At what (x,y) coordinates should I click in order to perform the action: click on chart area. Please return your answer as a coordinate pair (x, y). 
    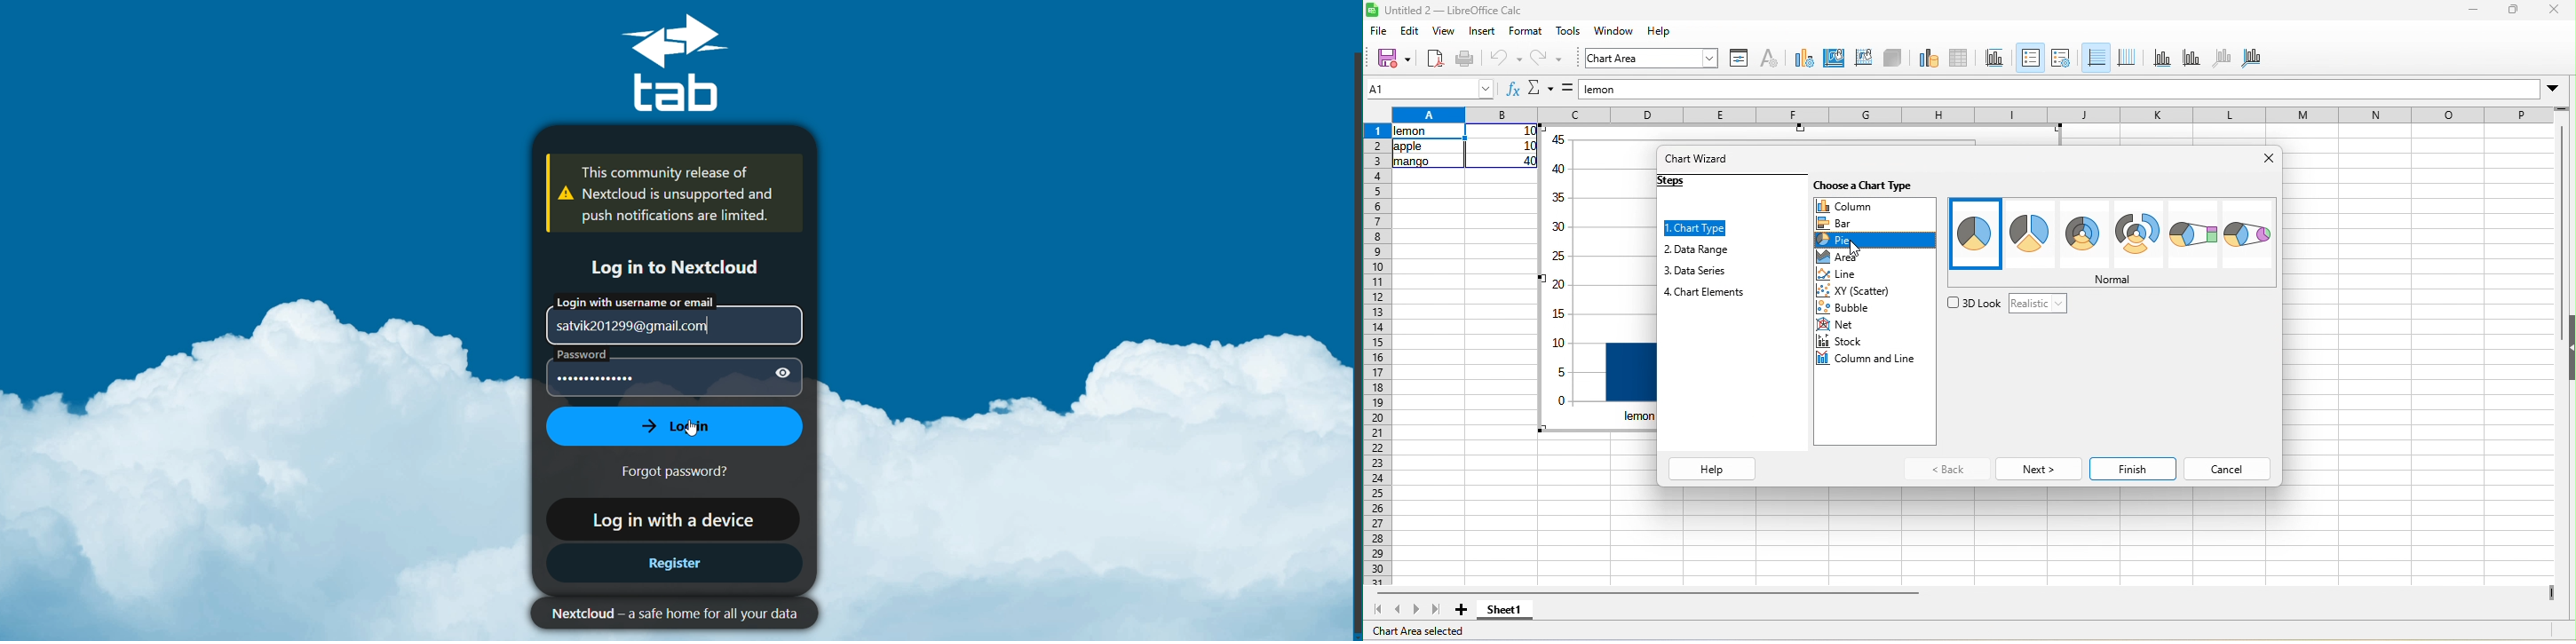
    Looking at the image, I should click on (1832, 59).